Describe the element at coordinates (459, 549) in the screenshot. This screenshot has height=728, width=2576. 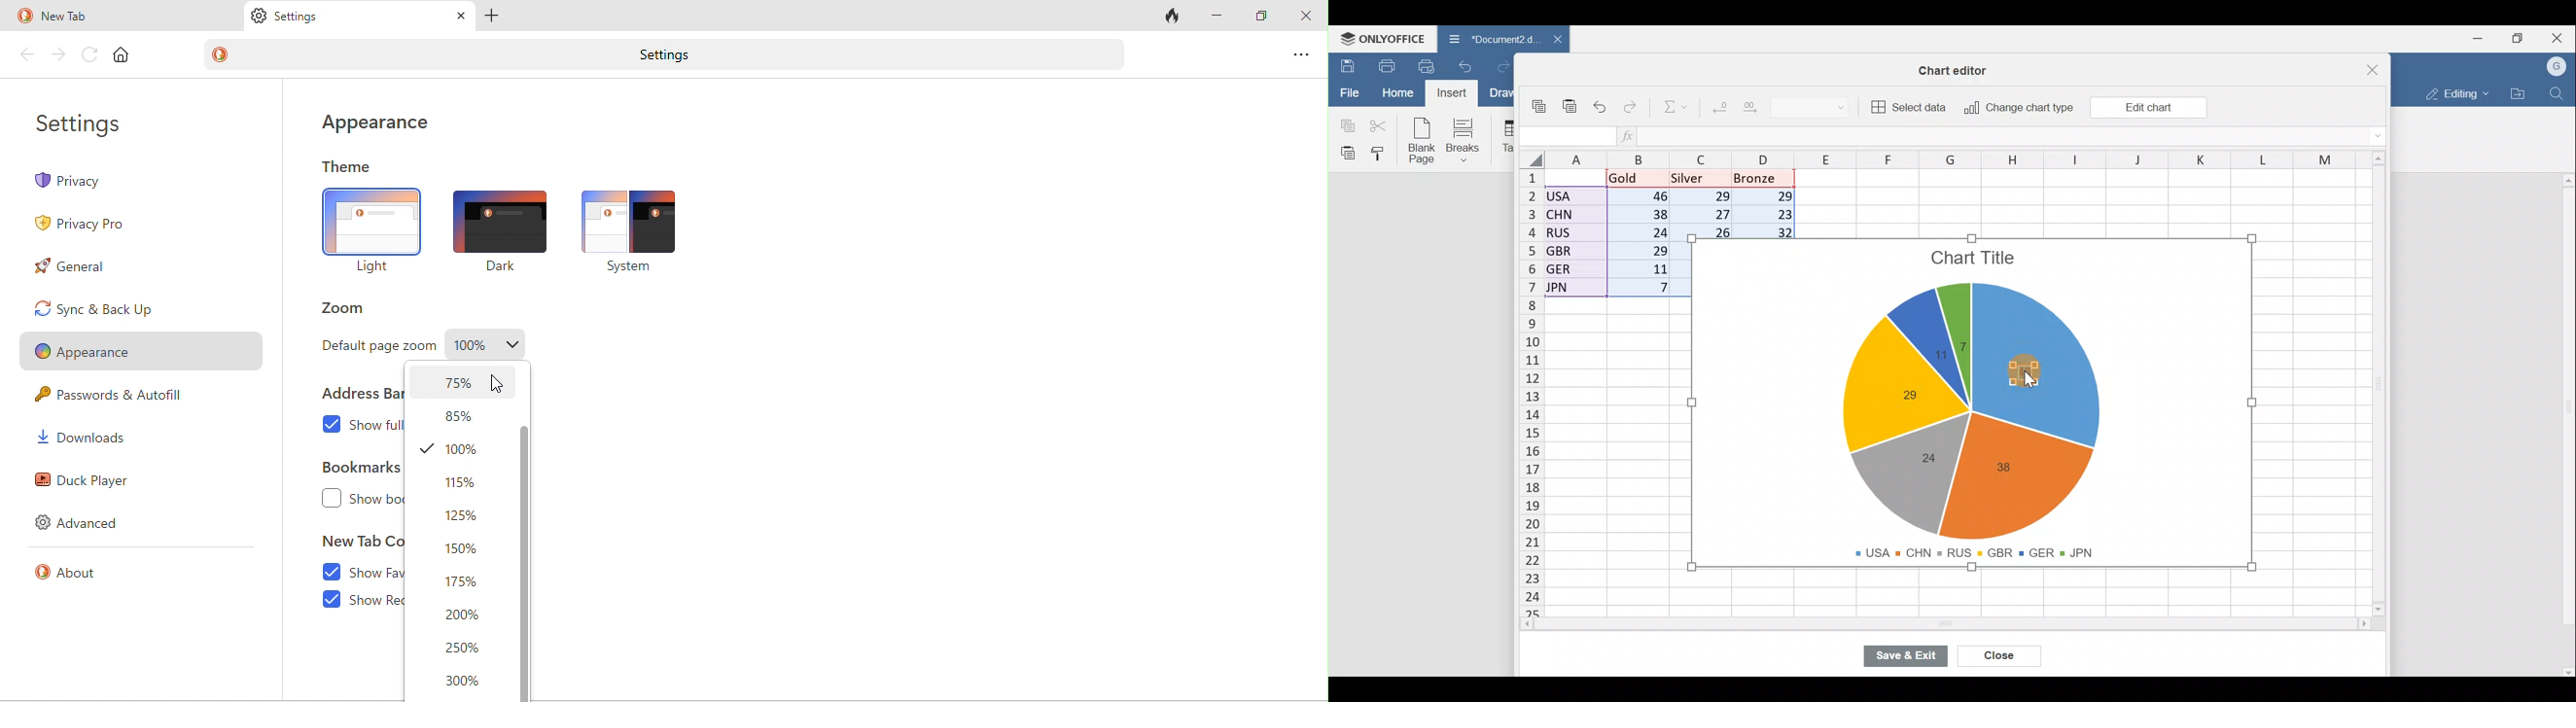
I see `150%` at that location.